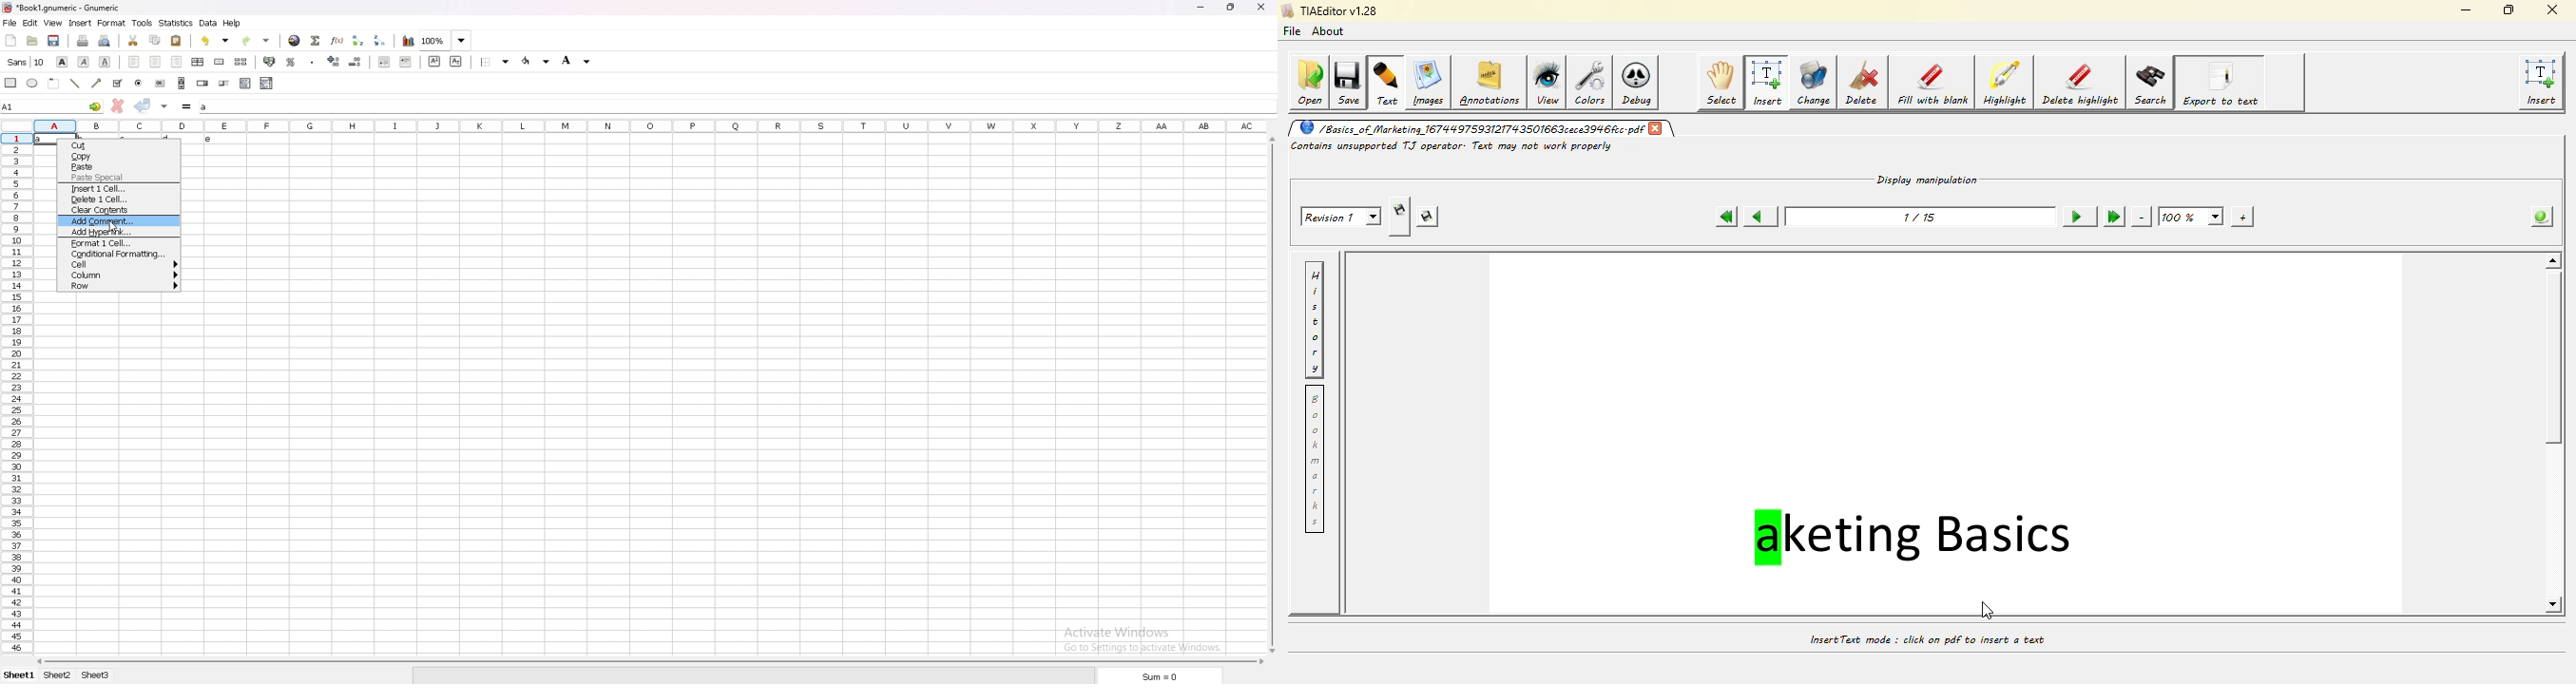 The image size is (2576, 700). What do you see at coordinates (737, 107) in the screenshot?
I see `input box` at bounding box center [737, 107].